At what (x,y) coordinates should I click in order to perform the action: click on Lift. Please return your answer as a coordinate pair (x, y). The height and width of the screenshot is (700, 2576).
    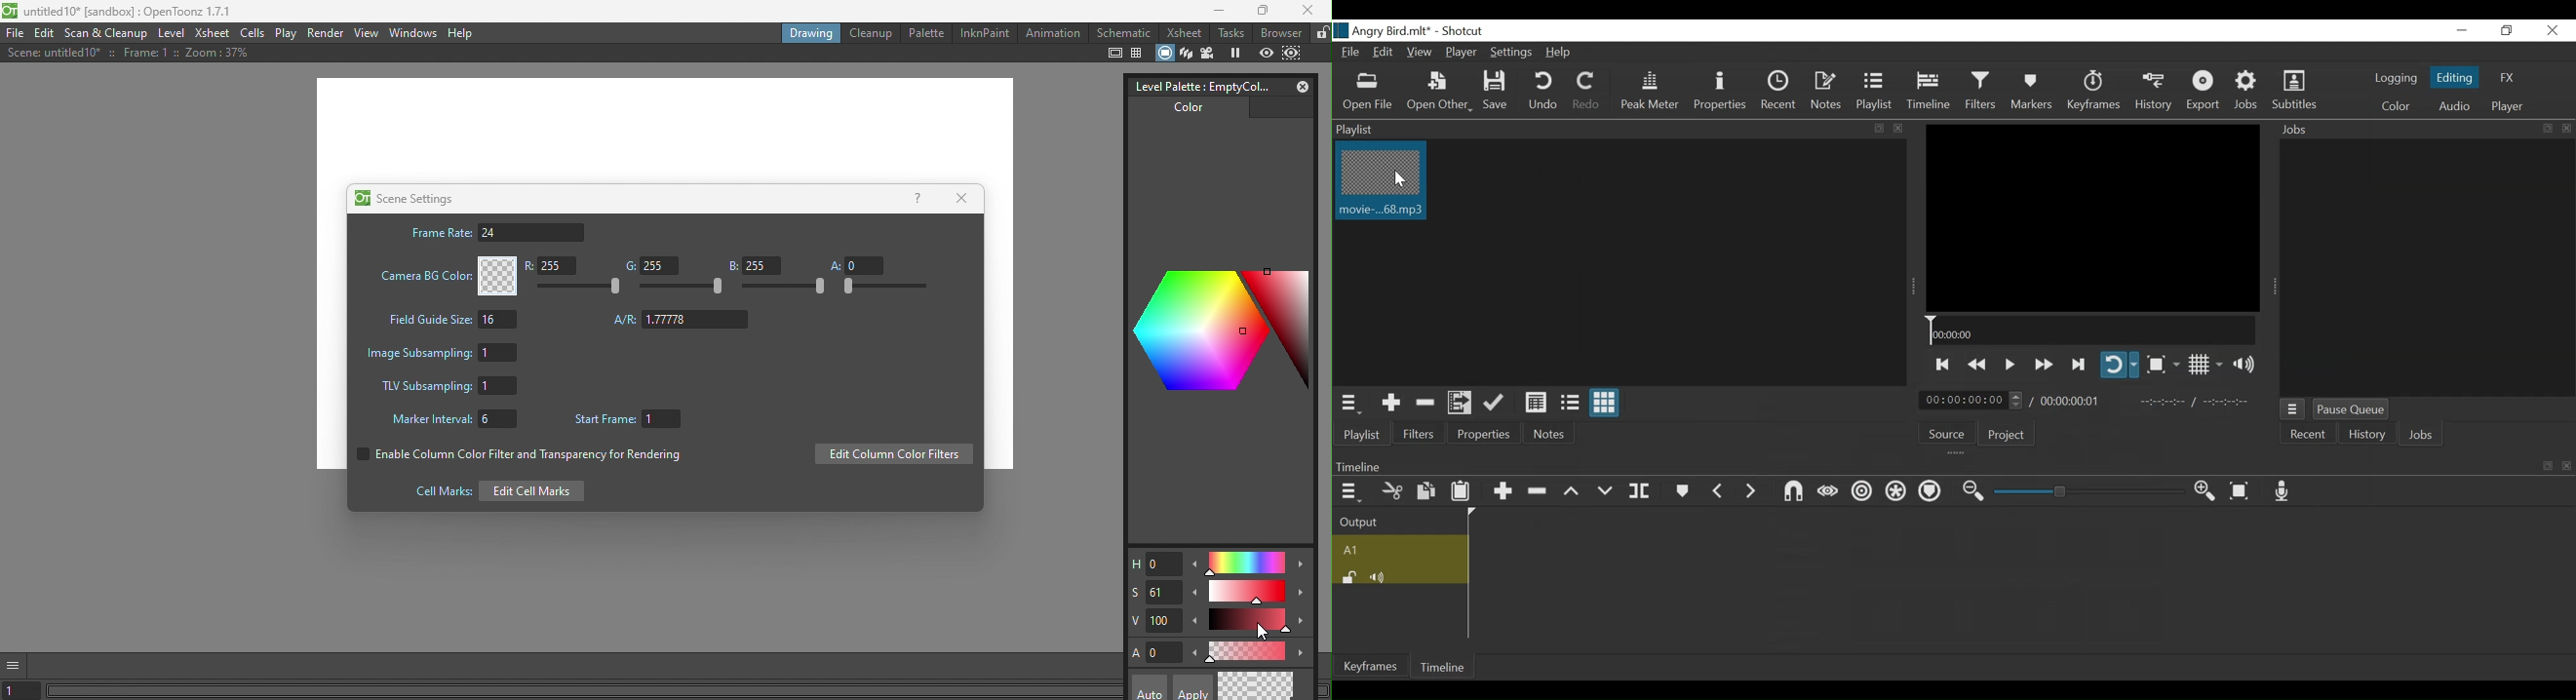
    Looking at the image, I should click on (1572, 491).